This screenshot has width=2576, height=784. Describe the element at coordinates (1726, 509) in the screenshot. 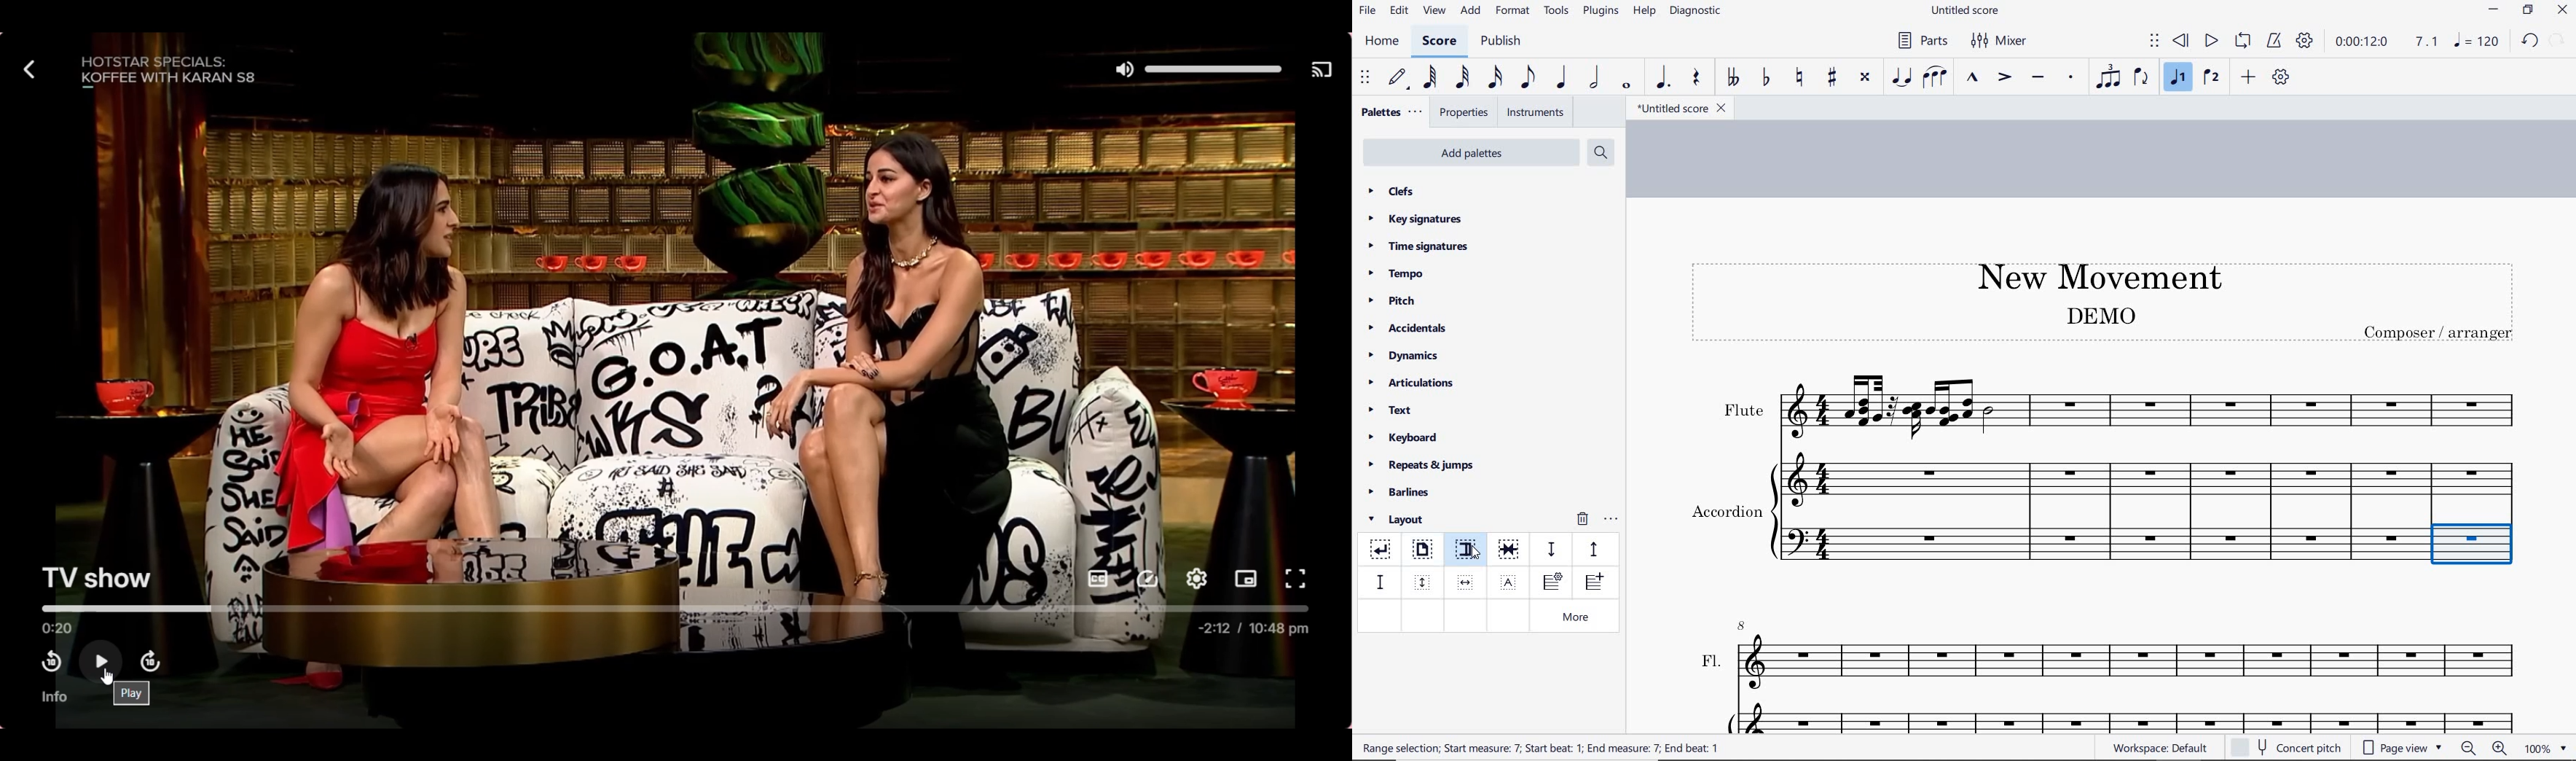

I see `text` at that location.